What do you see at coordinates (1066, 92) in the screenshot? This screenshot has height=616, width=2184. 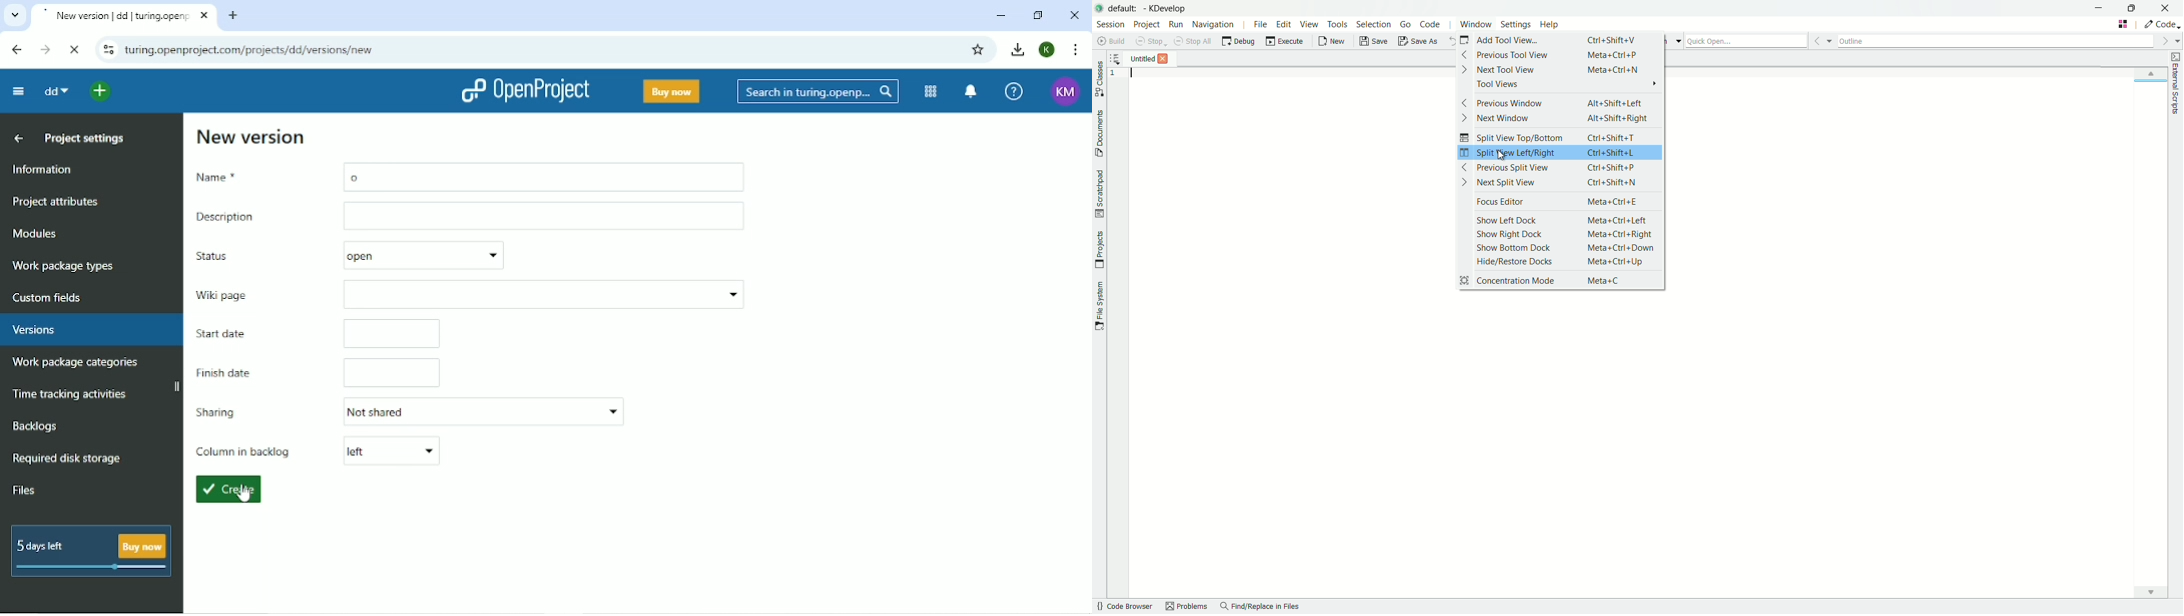 I see `Account` at bounding box center [1066, 92].